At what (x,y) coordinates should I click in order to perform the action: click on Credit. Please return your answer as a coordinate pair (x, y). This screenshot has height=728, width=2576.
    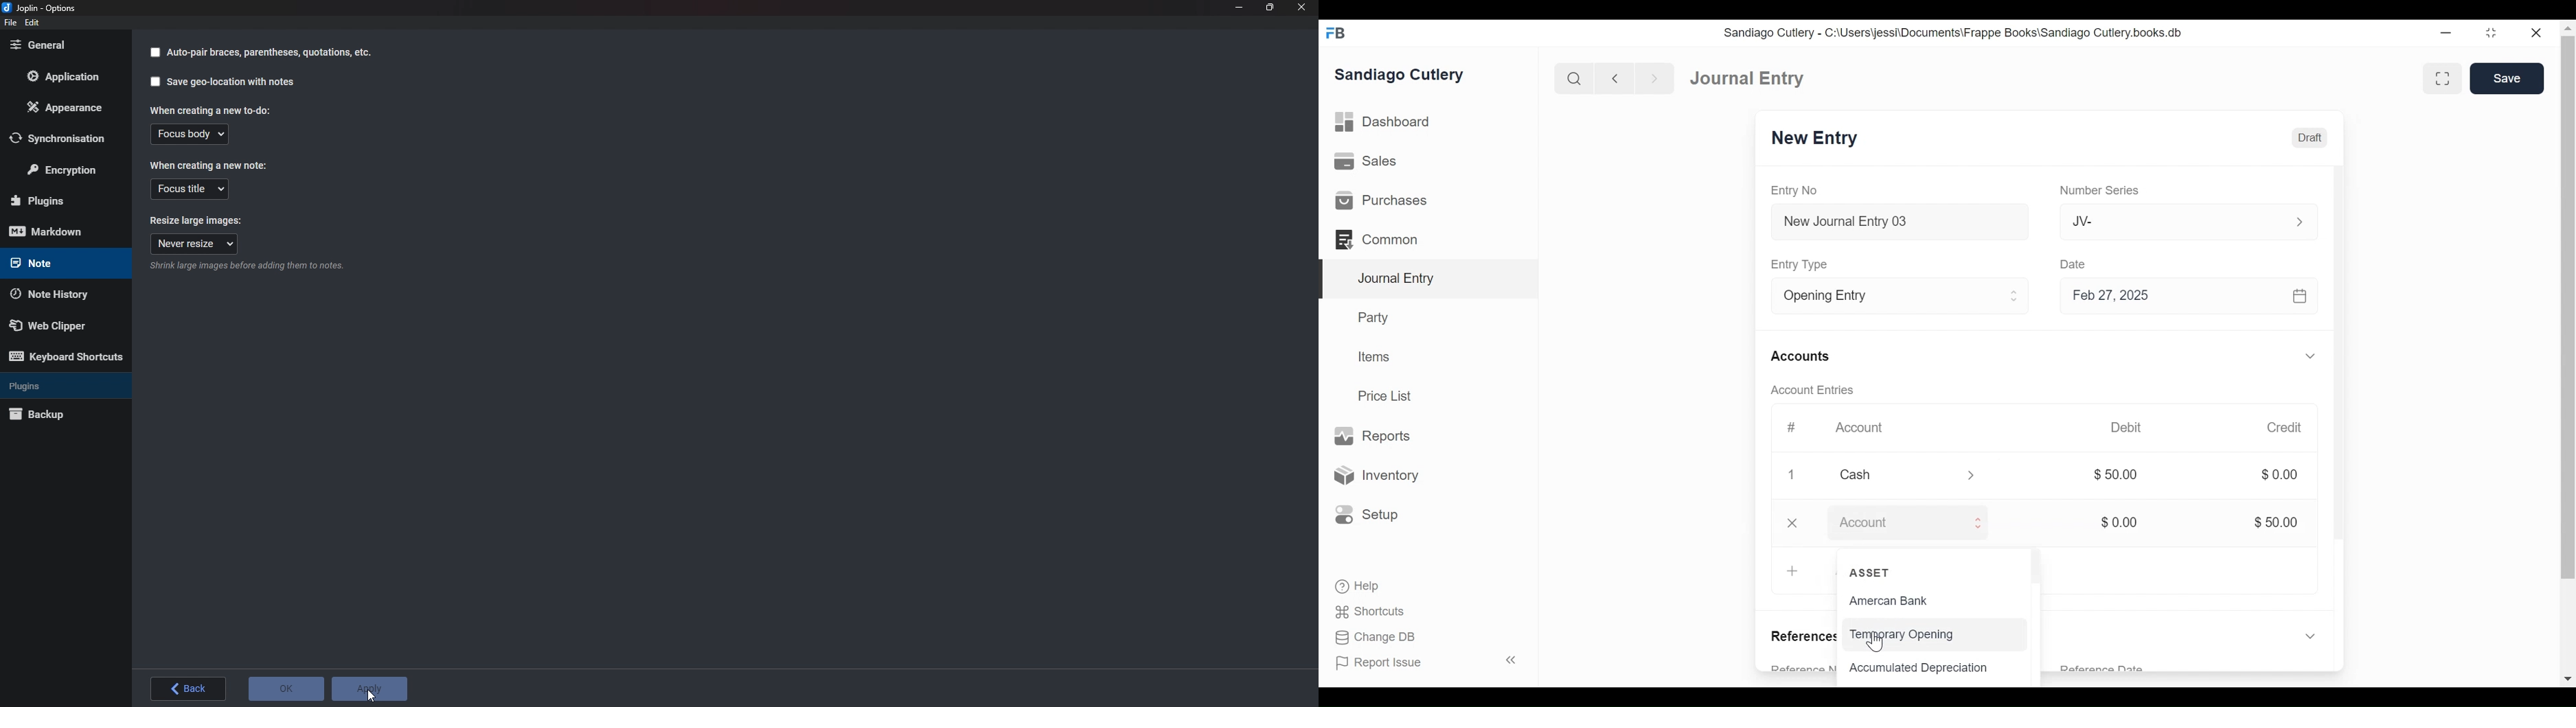
    Looking at the image, I should click on (2283, 427).